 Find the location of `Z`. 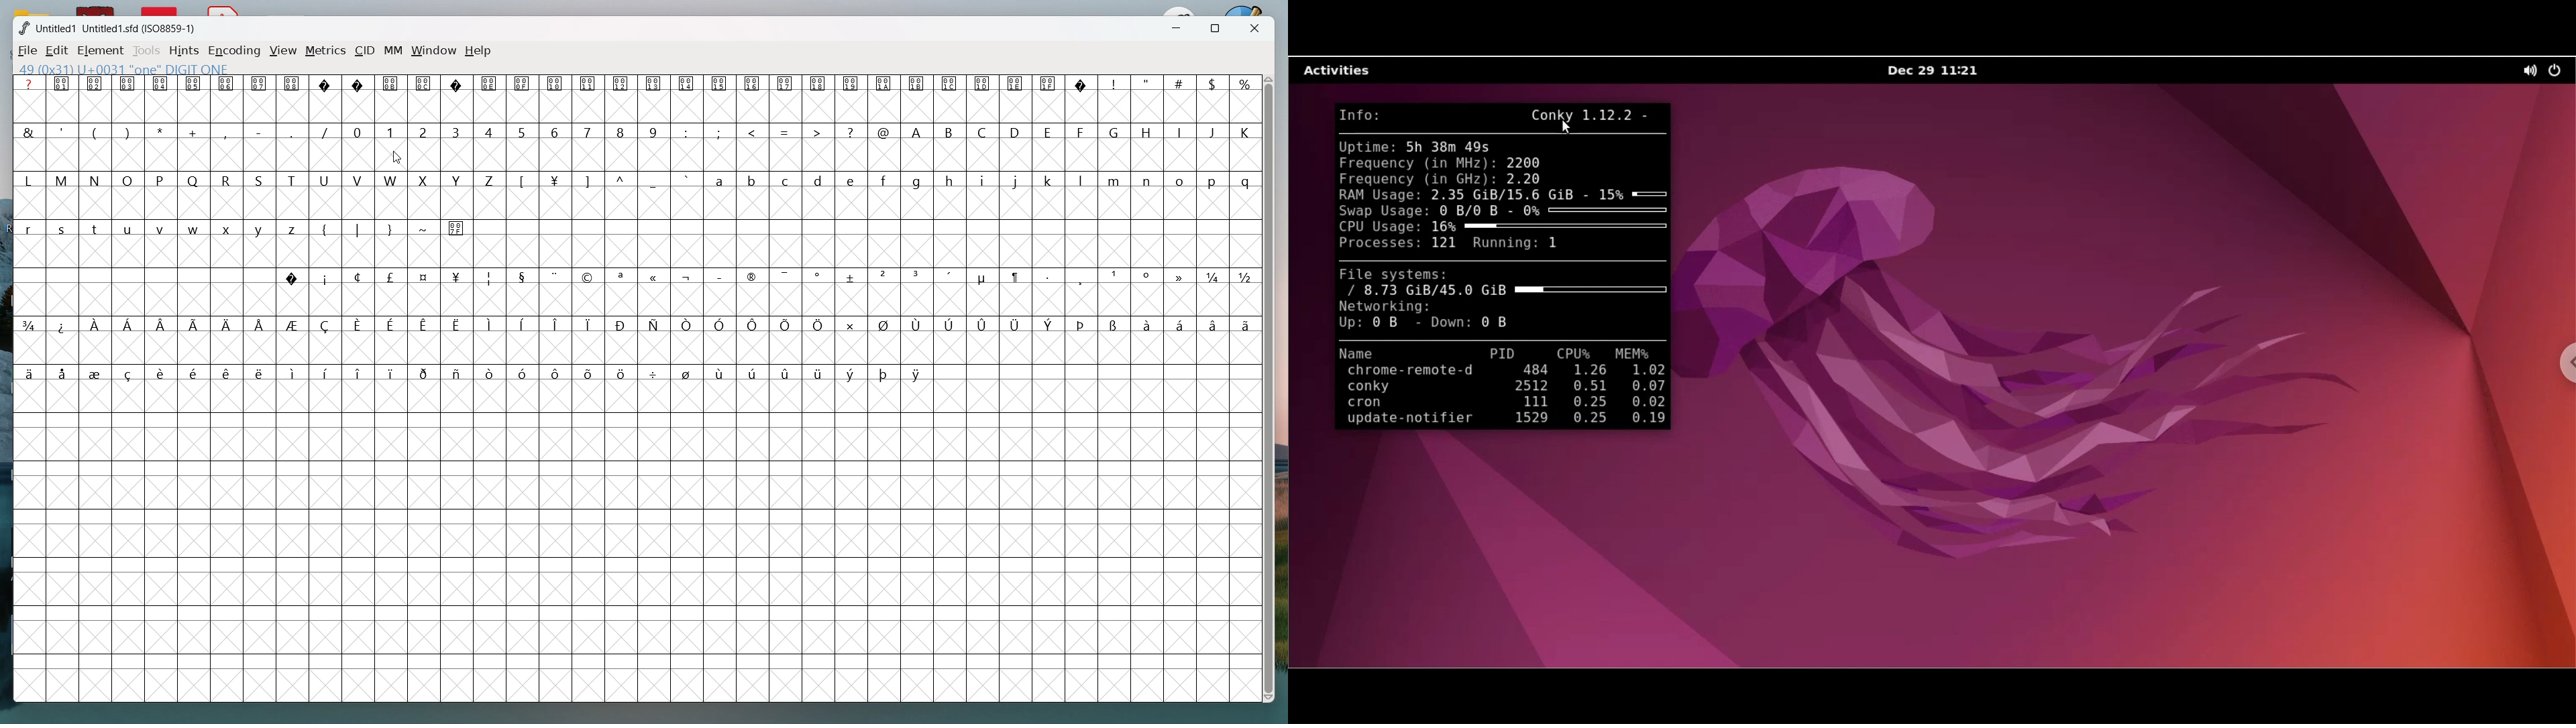

Z is located at coordinates (490, 180).